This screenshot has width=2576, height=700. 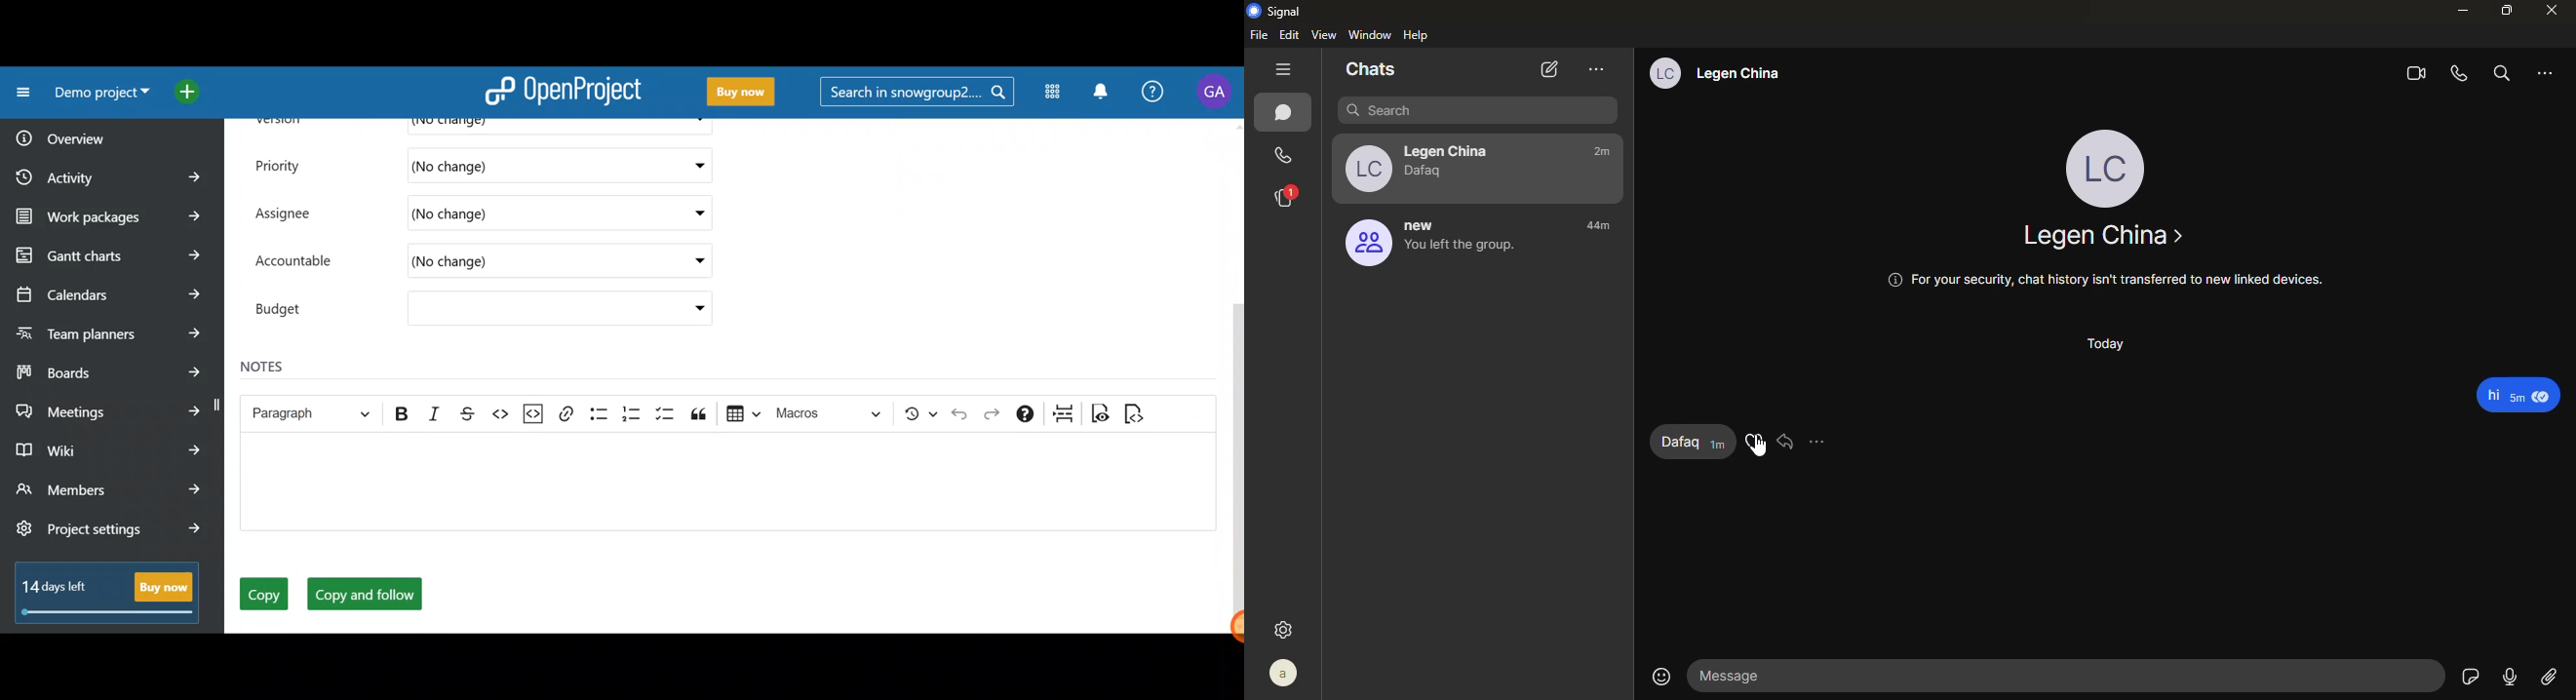 I want to click on Help, so click(x=1154, y=93).